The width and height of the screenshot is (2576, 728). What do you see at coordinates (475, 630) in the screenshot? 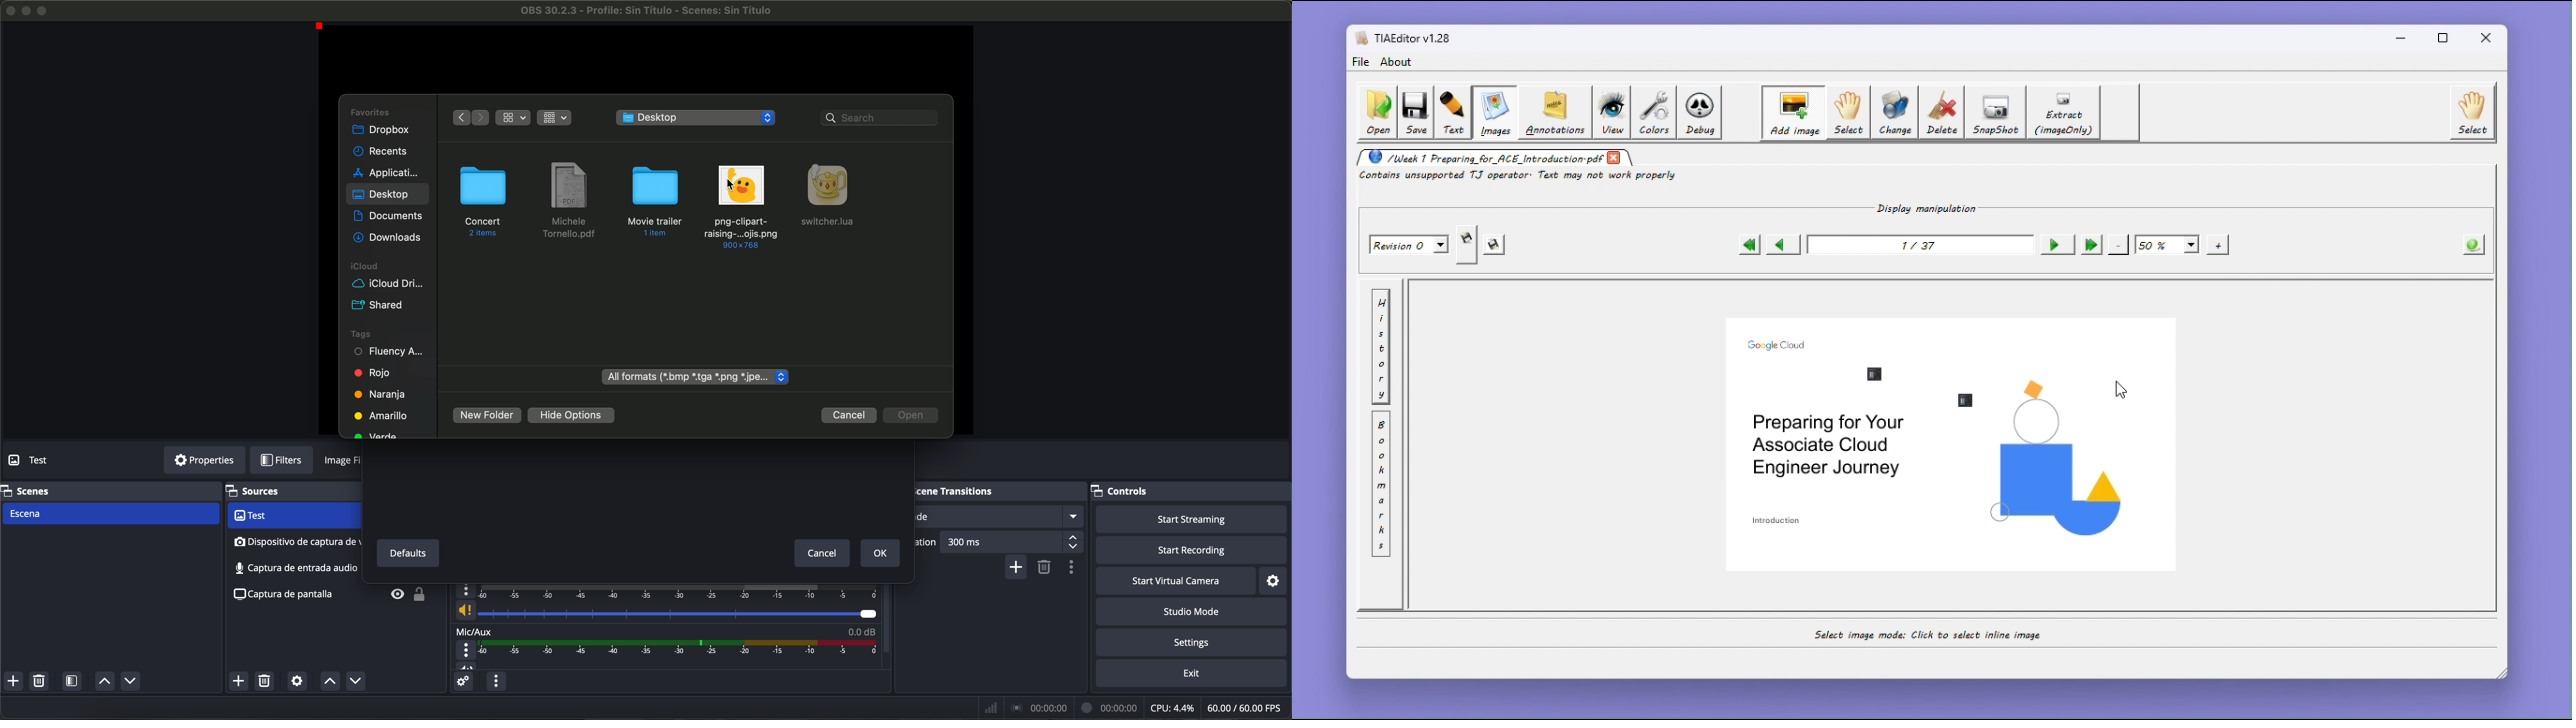
I see `mic/aux` at bounding box center [475, 630].